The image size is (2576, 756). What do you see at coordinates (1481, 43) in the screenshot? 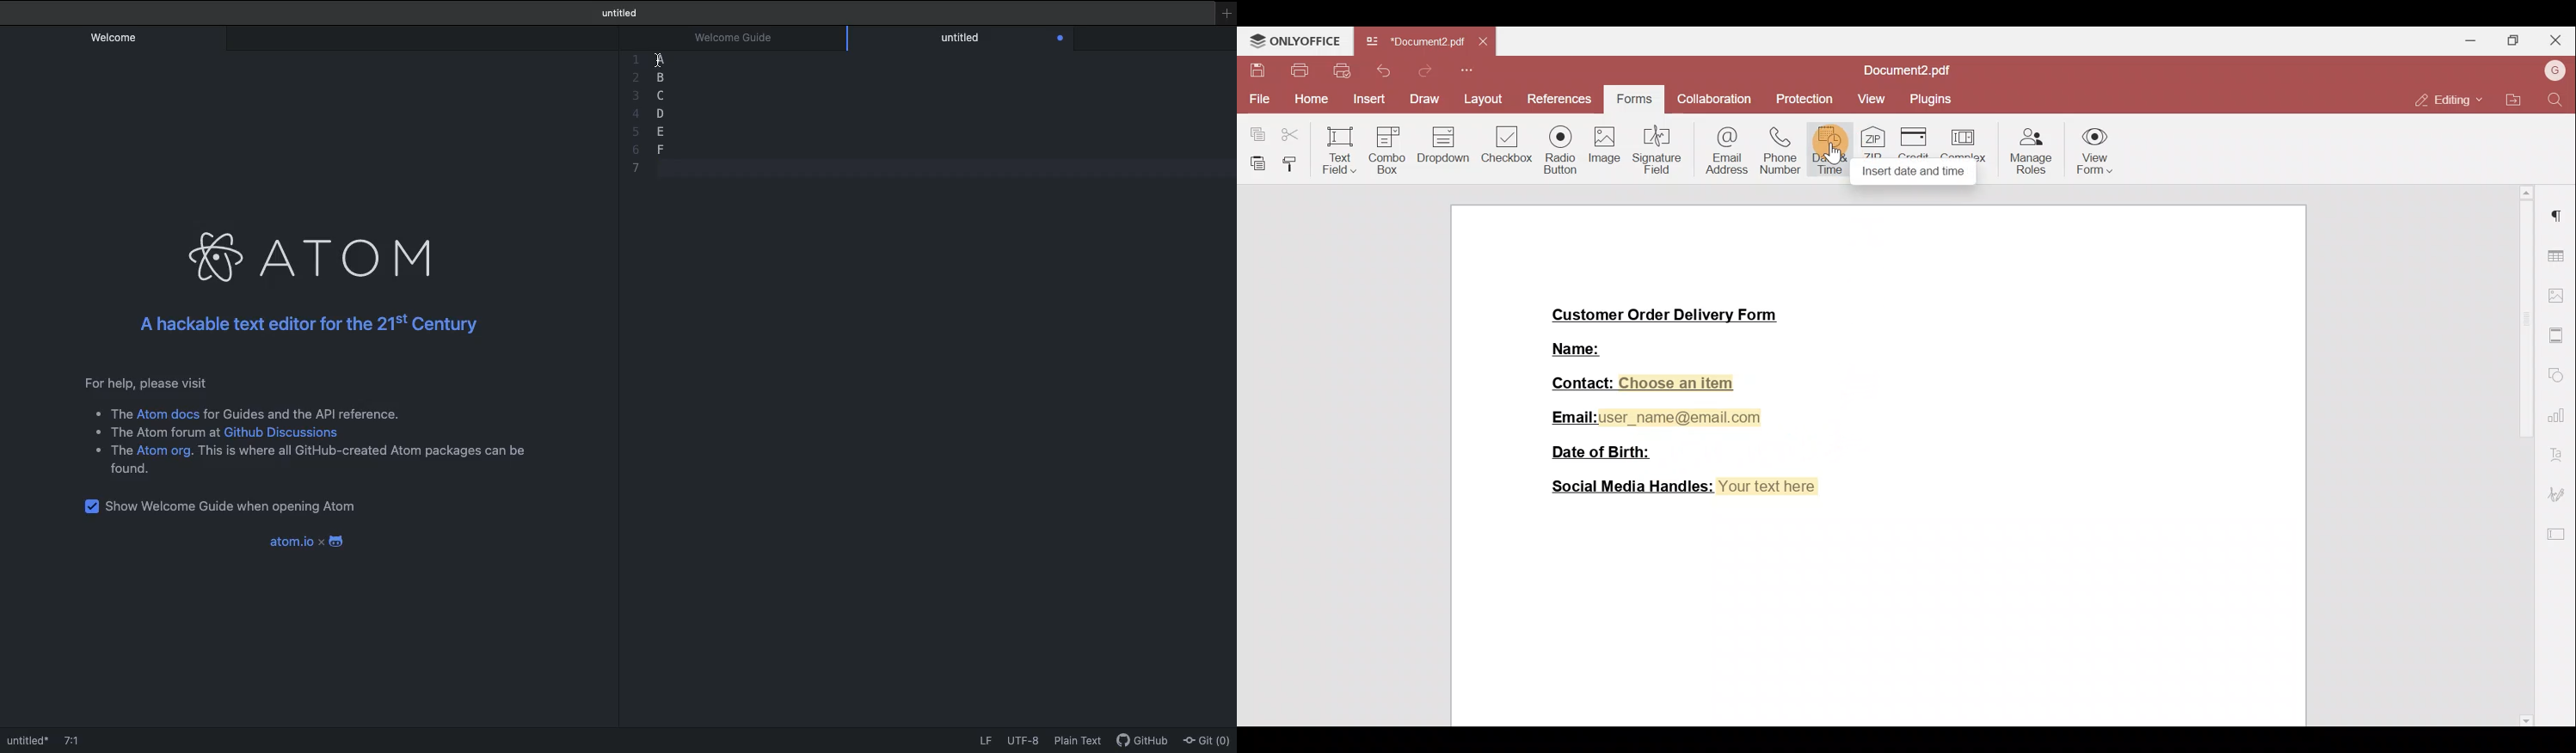
I see `Close tab` at bounding box center [1481, 43].